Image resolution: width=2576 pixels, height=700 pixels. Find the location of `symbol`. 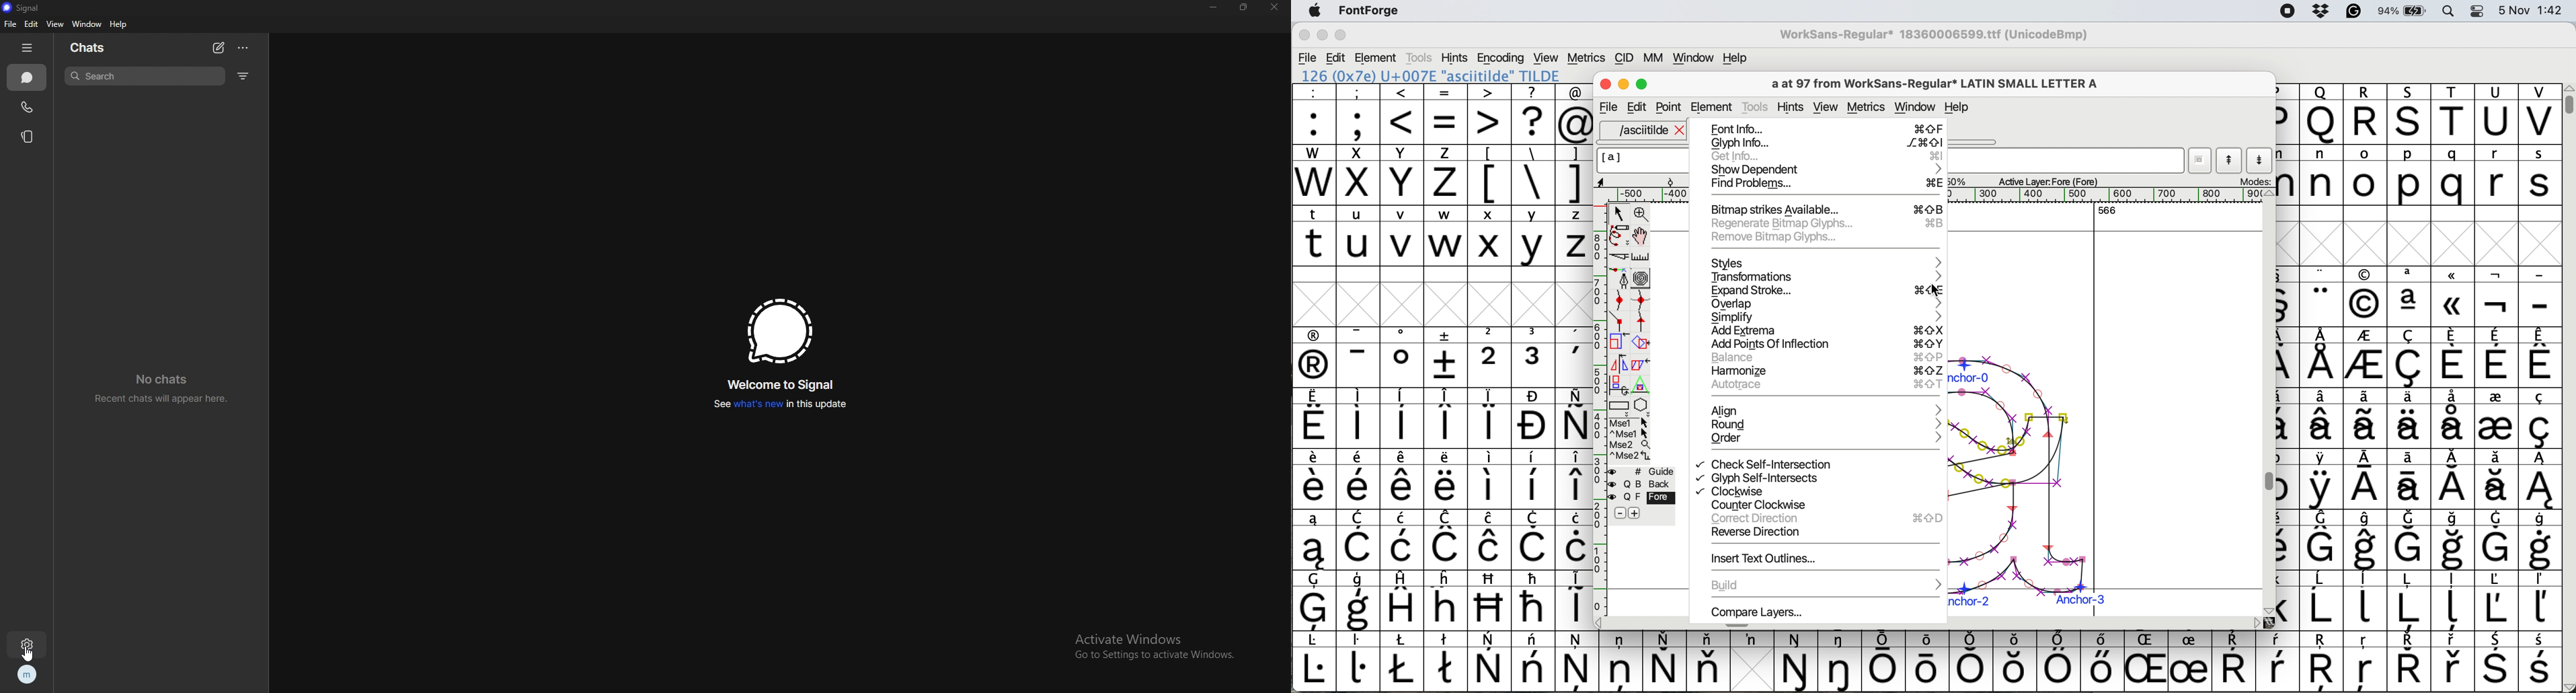

symbol is located at coordinates (1534, 661).